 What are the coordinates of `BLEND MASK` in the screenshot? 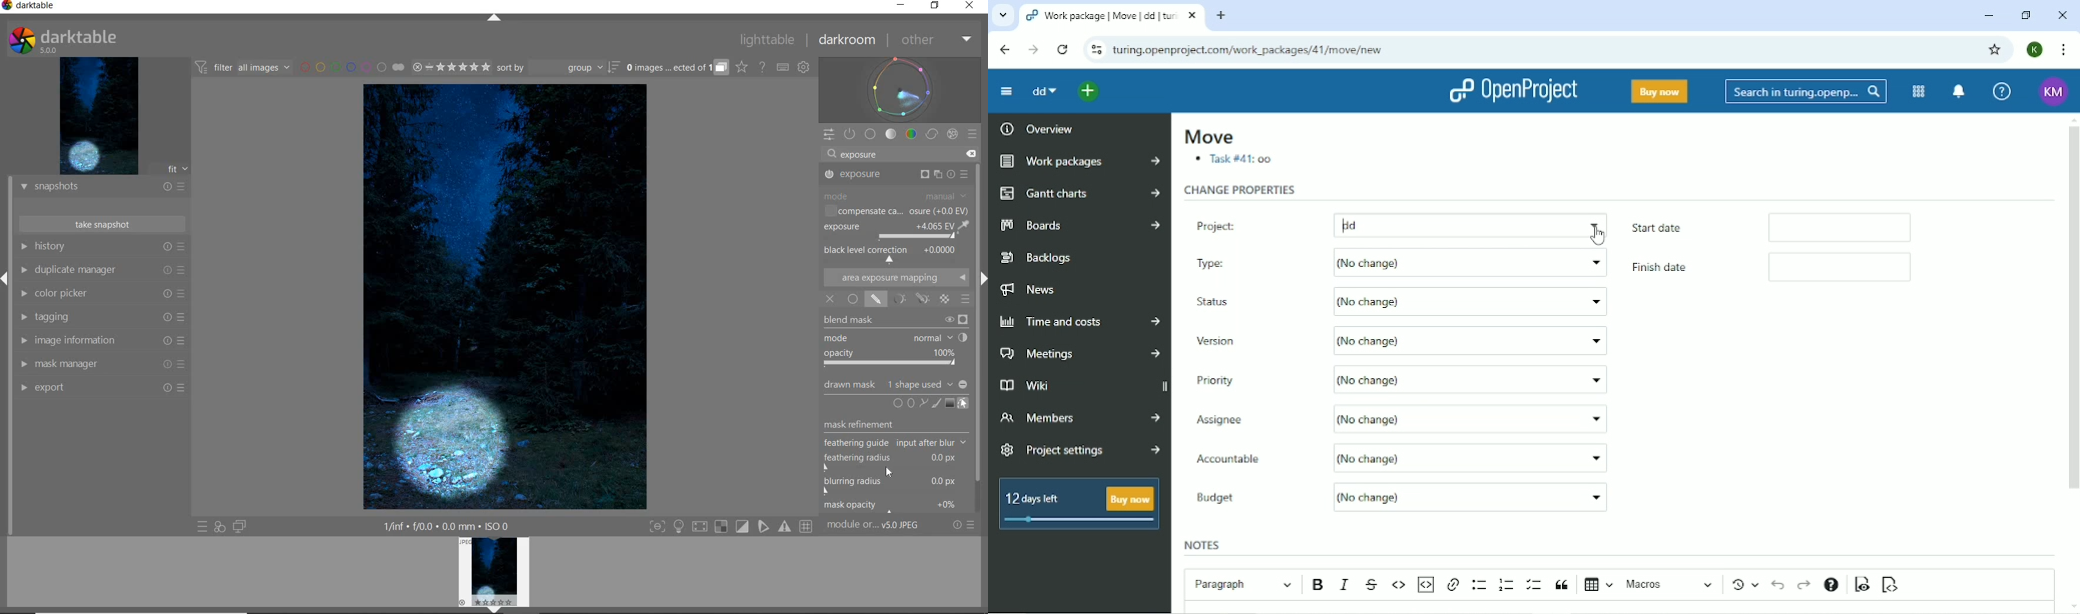 It's located at (897, 340).